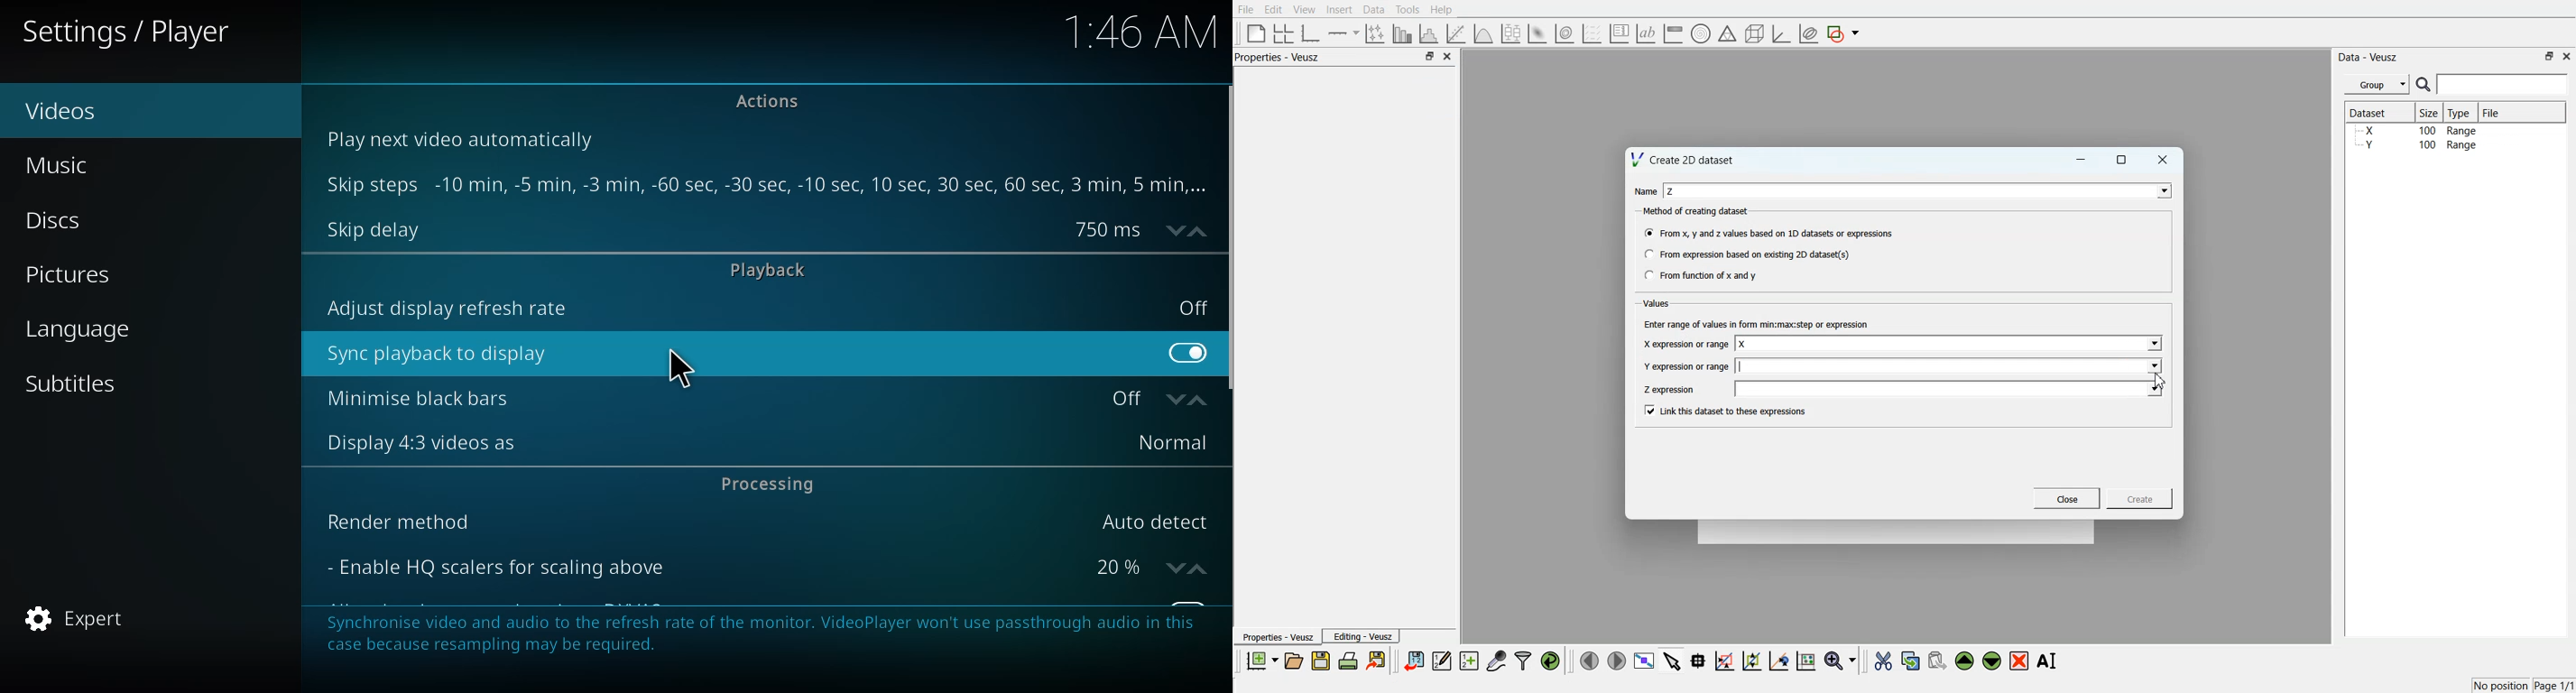 This screenshot has height=700, width=2576. Describe the element at coordinates (1158, 395) in the screenshot. I see `off` at that location.